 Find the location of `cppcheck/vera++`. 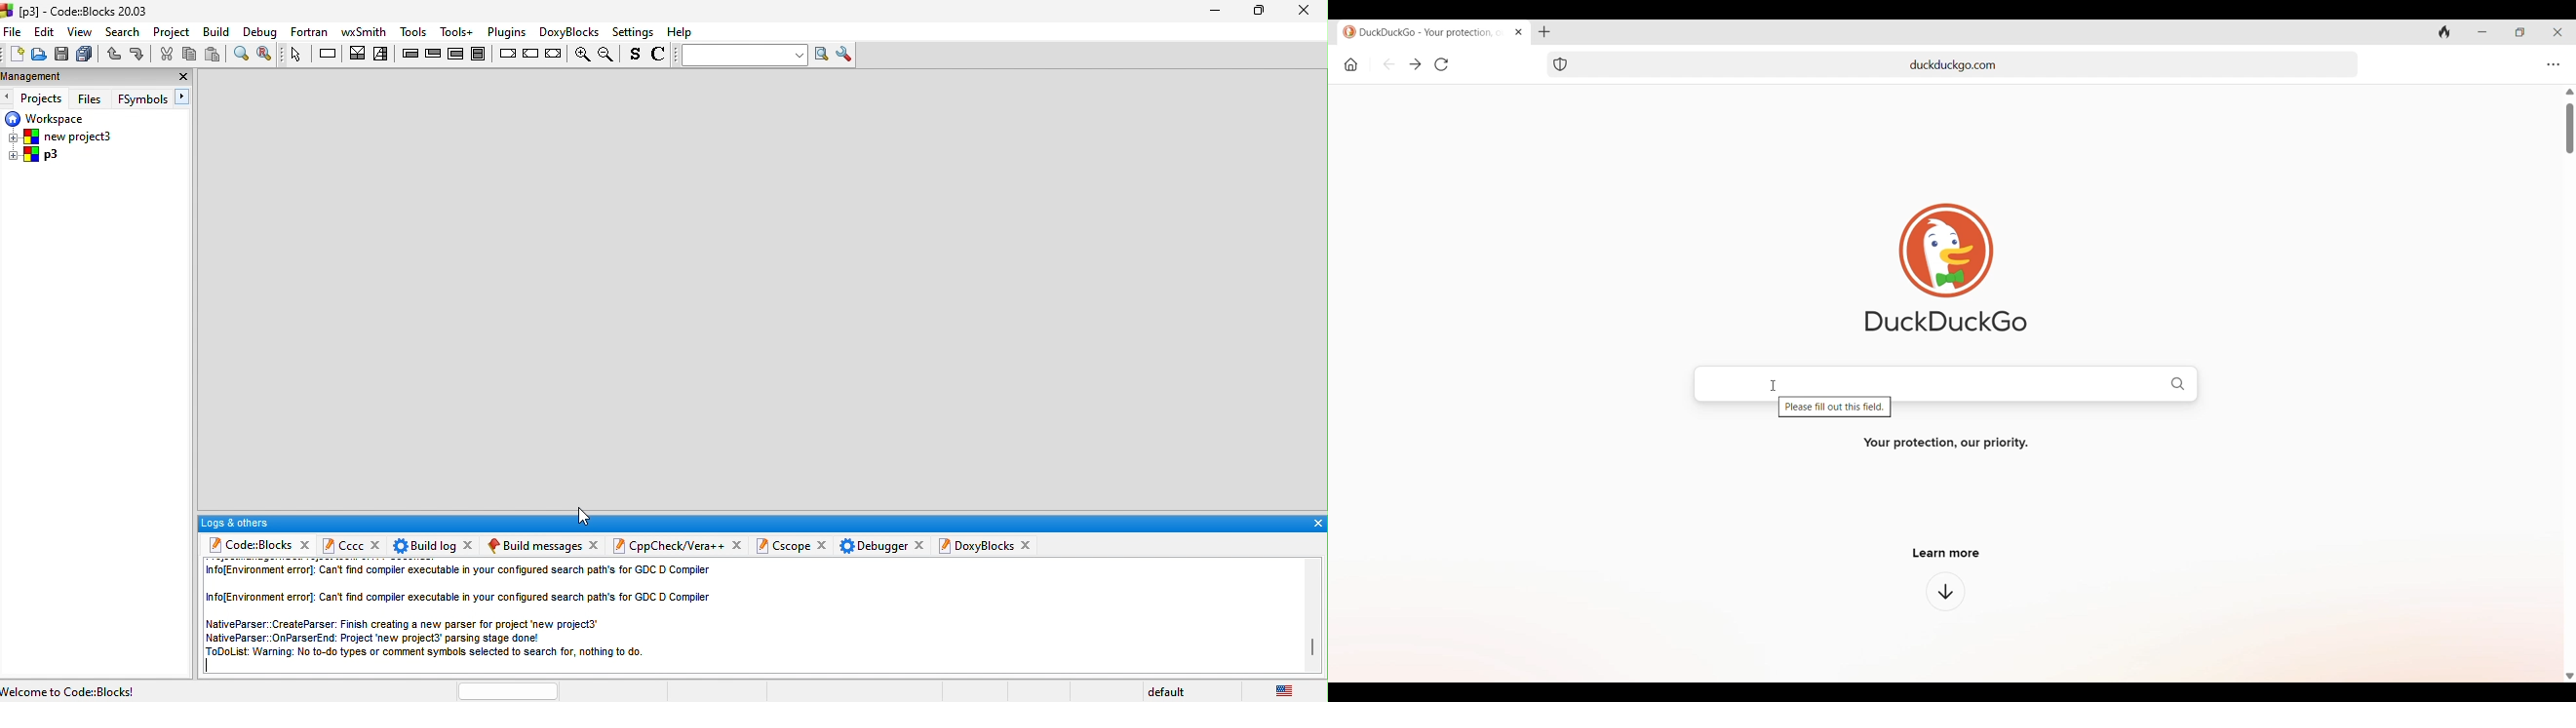

cppcheck/vera++ is located at coordinates (668, 547).